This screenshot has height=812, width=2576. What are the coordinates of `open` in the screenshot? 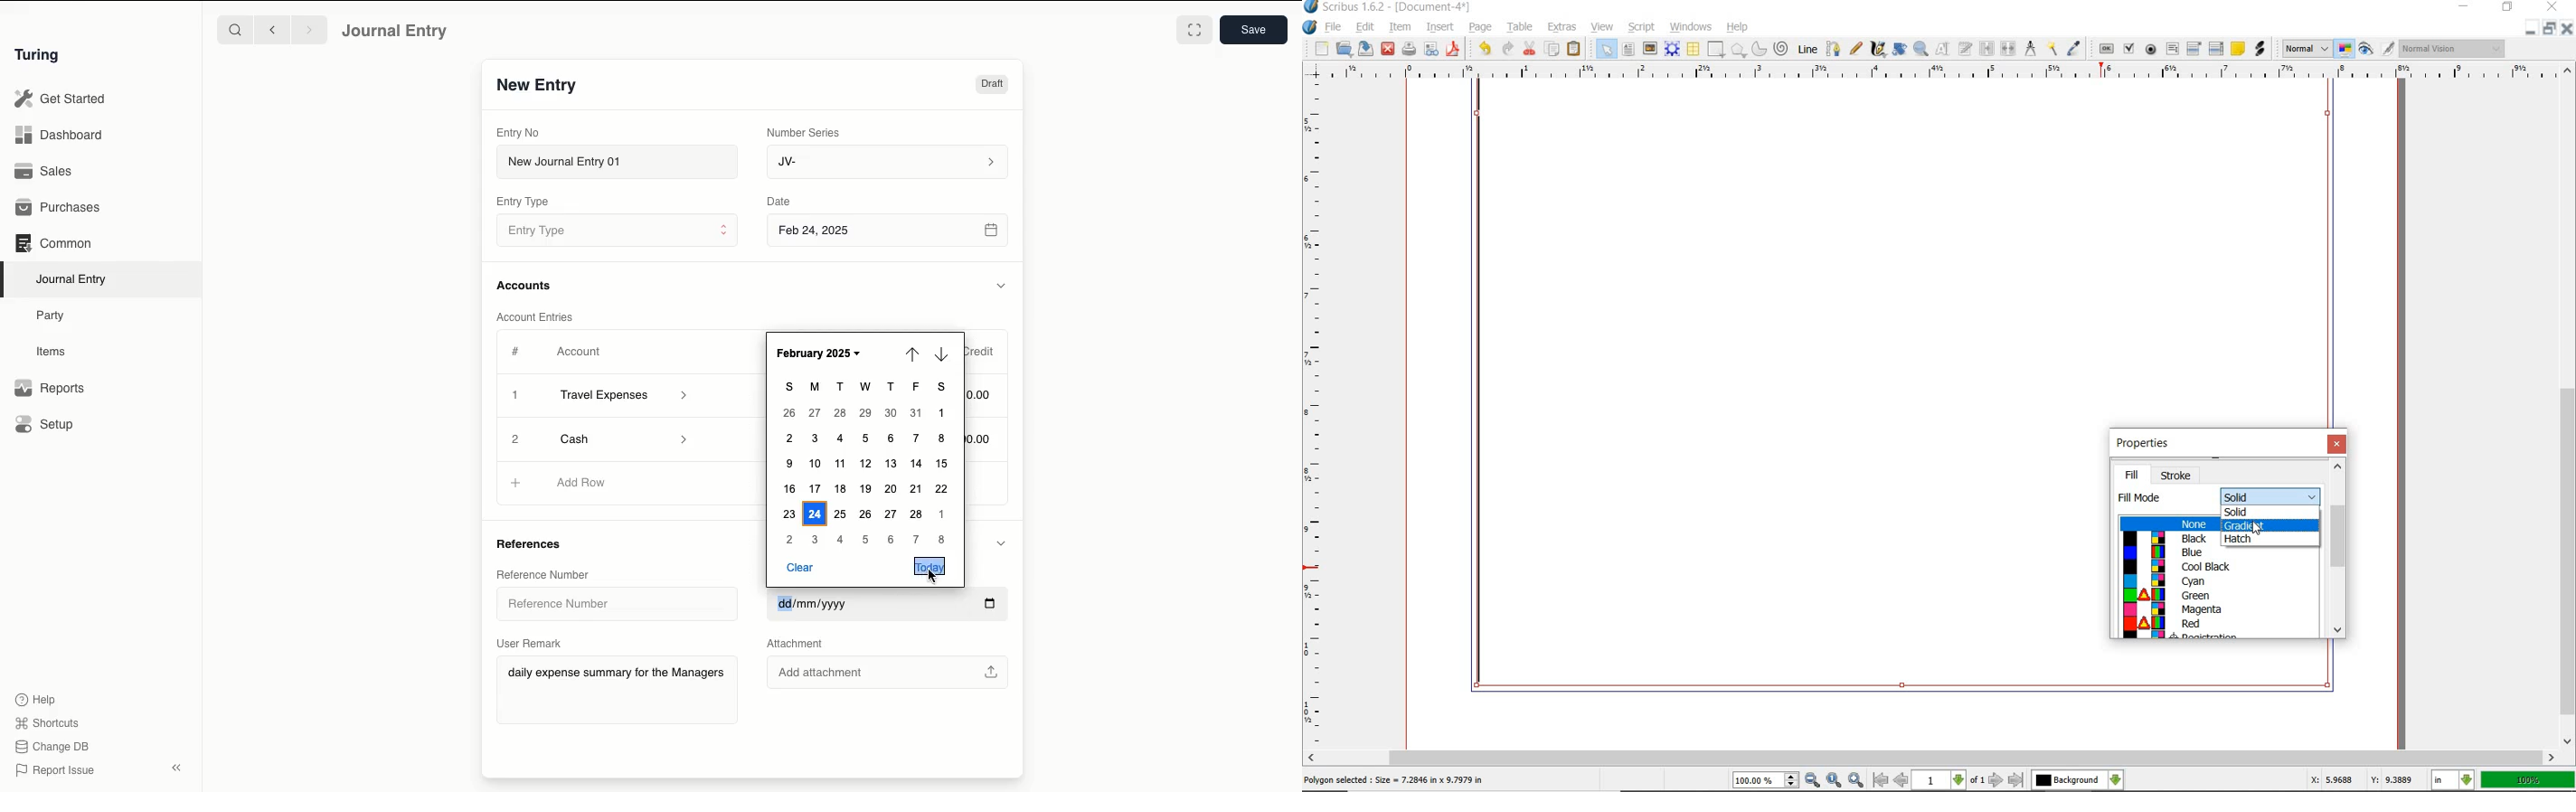 It's located at (1345, 49).